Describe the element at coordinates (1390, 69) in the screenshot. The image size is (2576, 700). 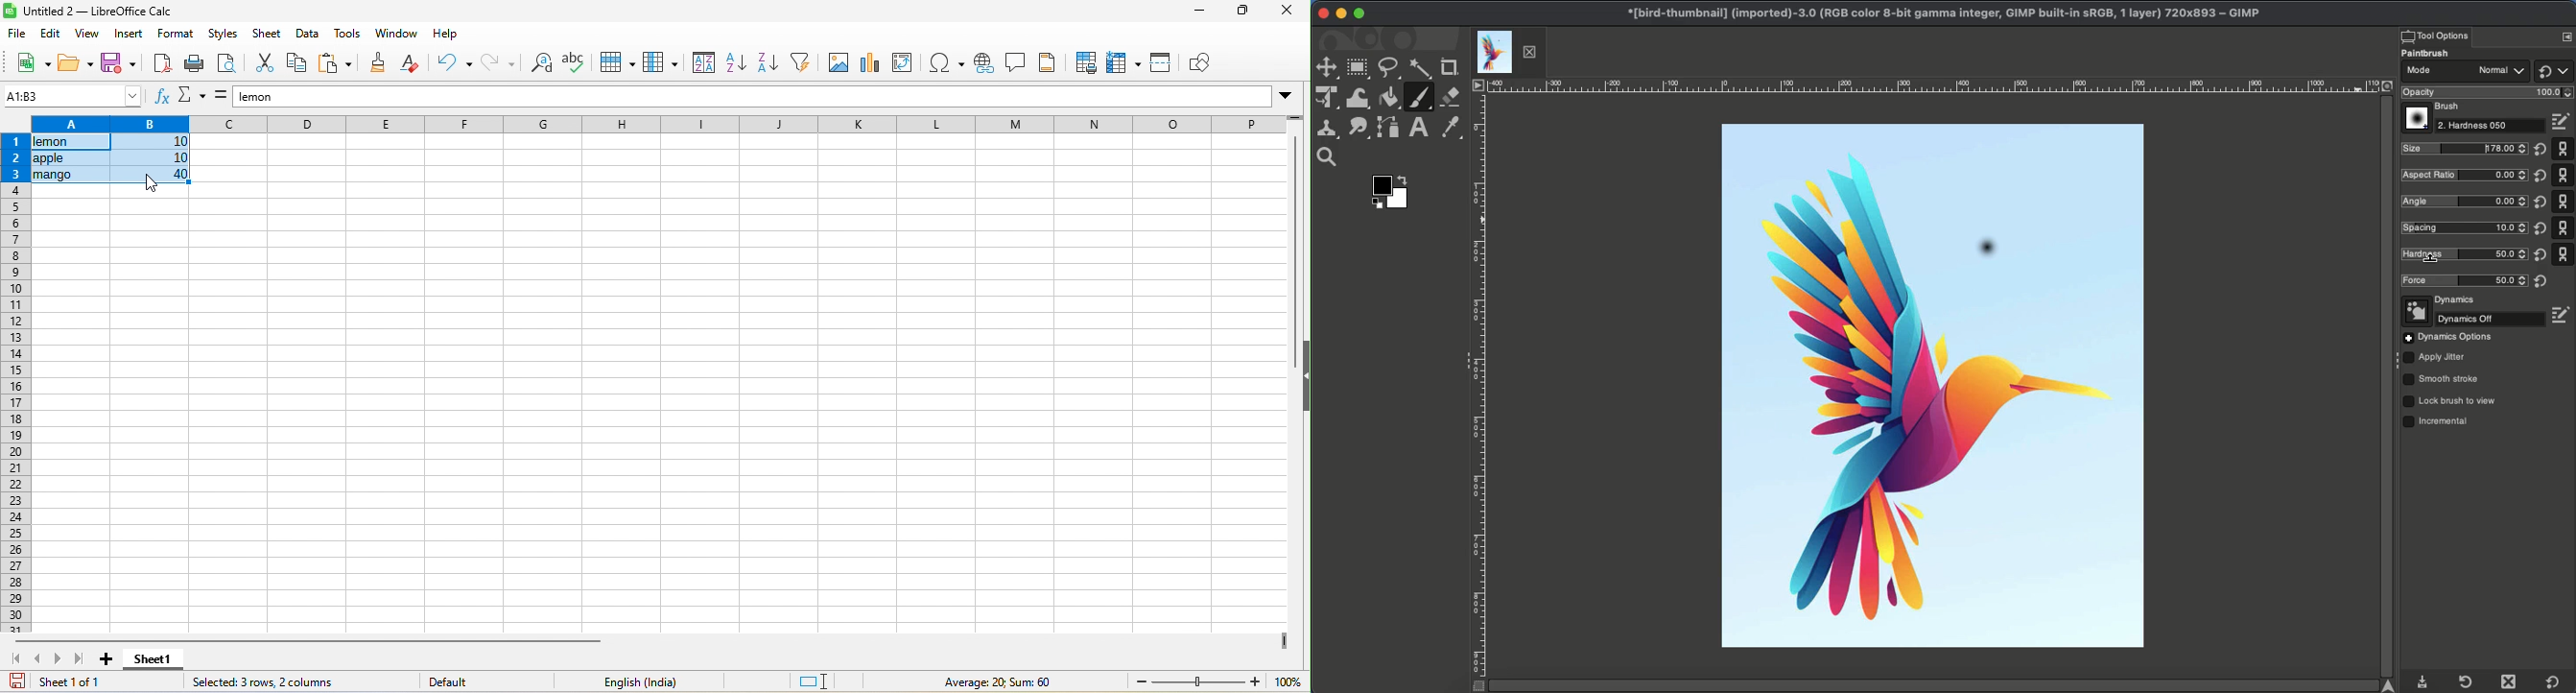
I see `Freeform selector` at that location.